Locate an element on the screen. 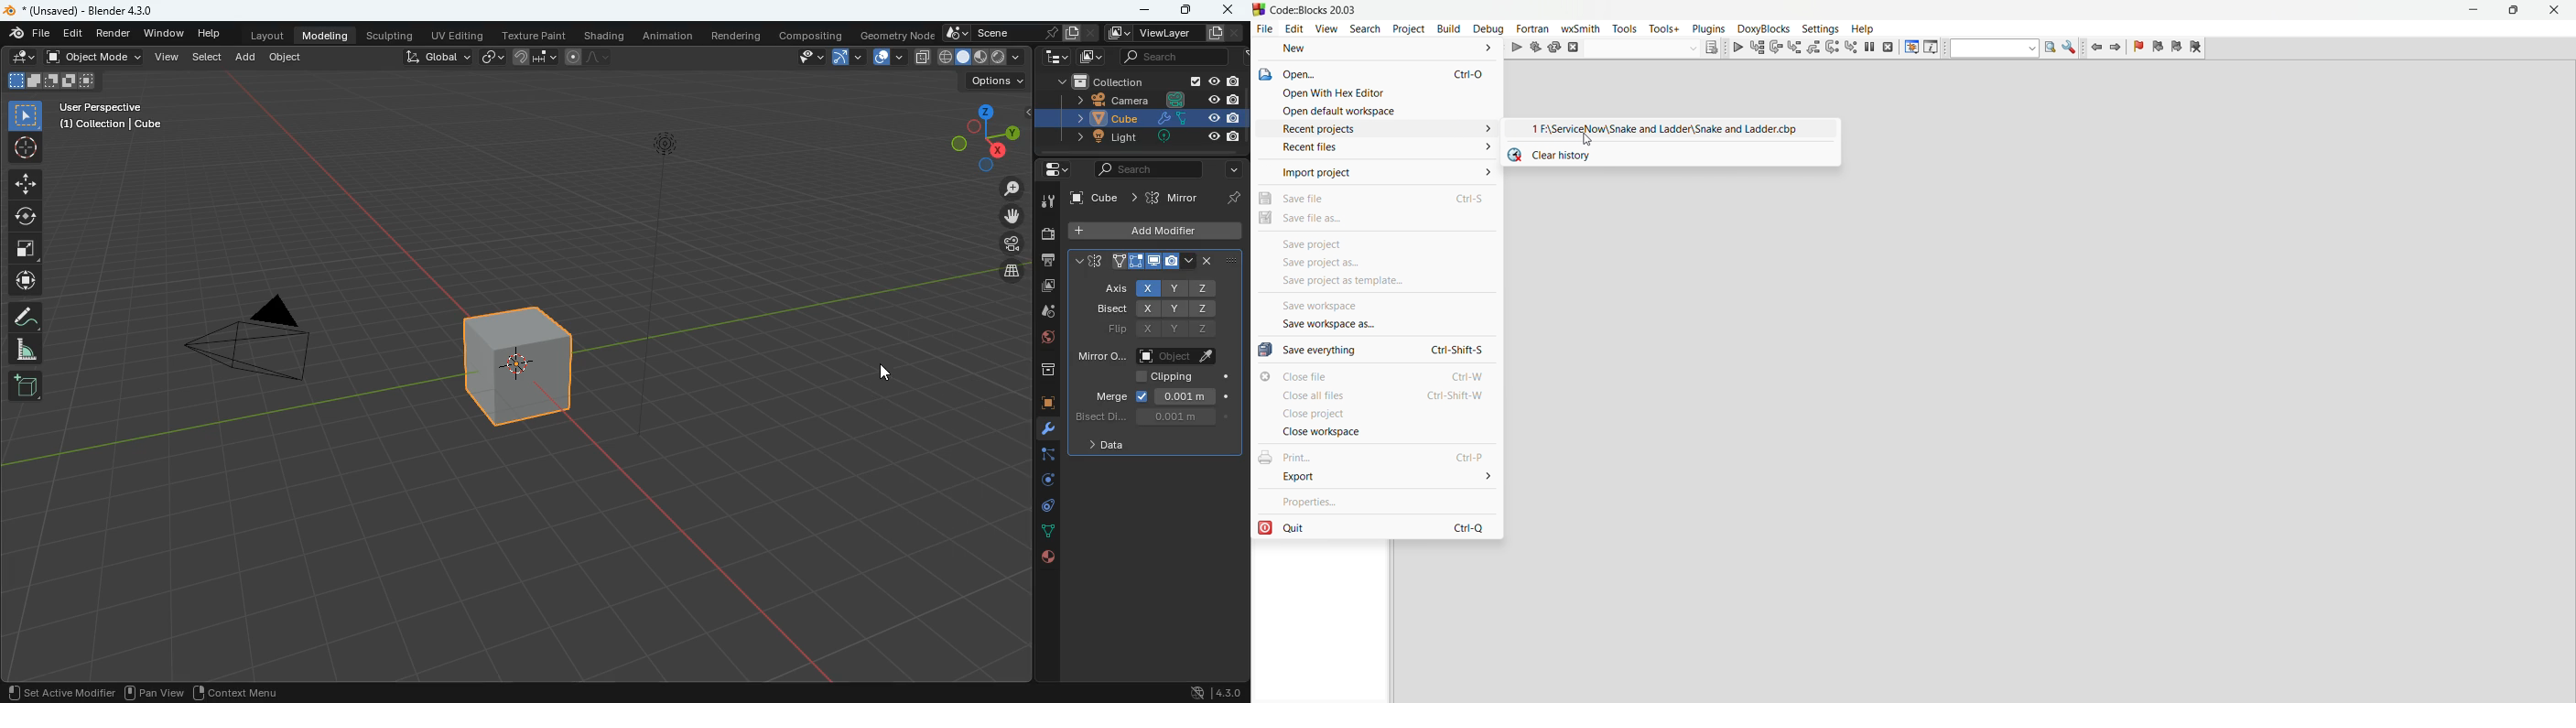 This screenshot has width=2576, height=728. edit is located at coordinates (1296, 29).